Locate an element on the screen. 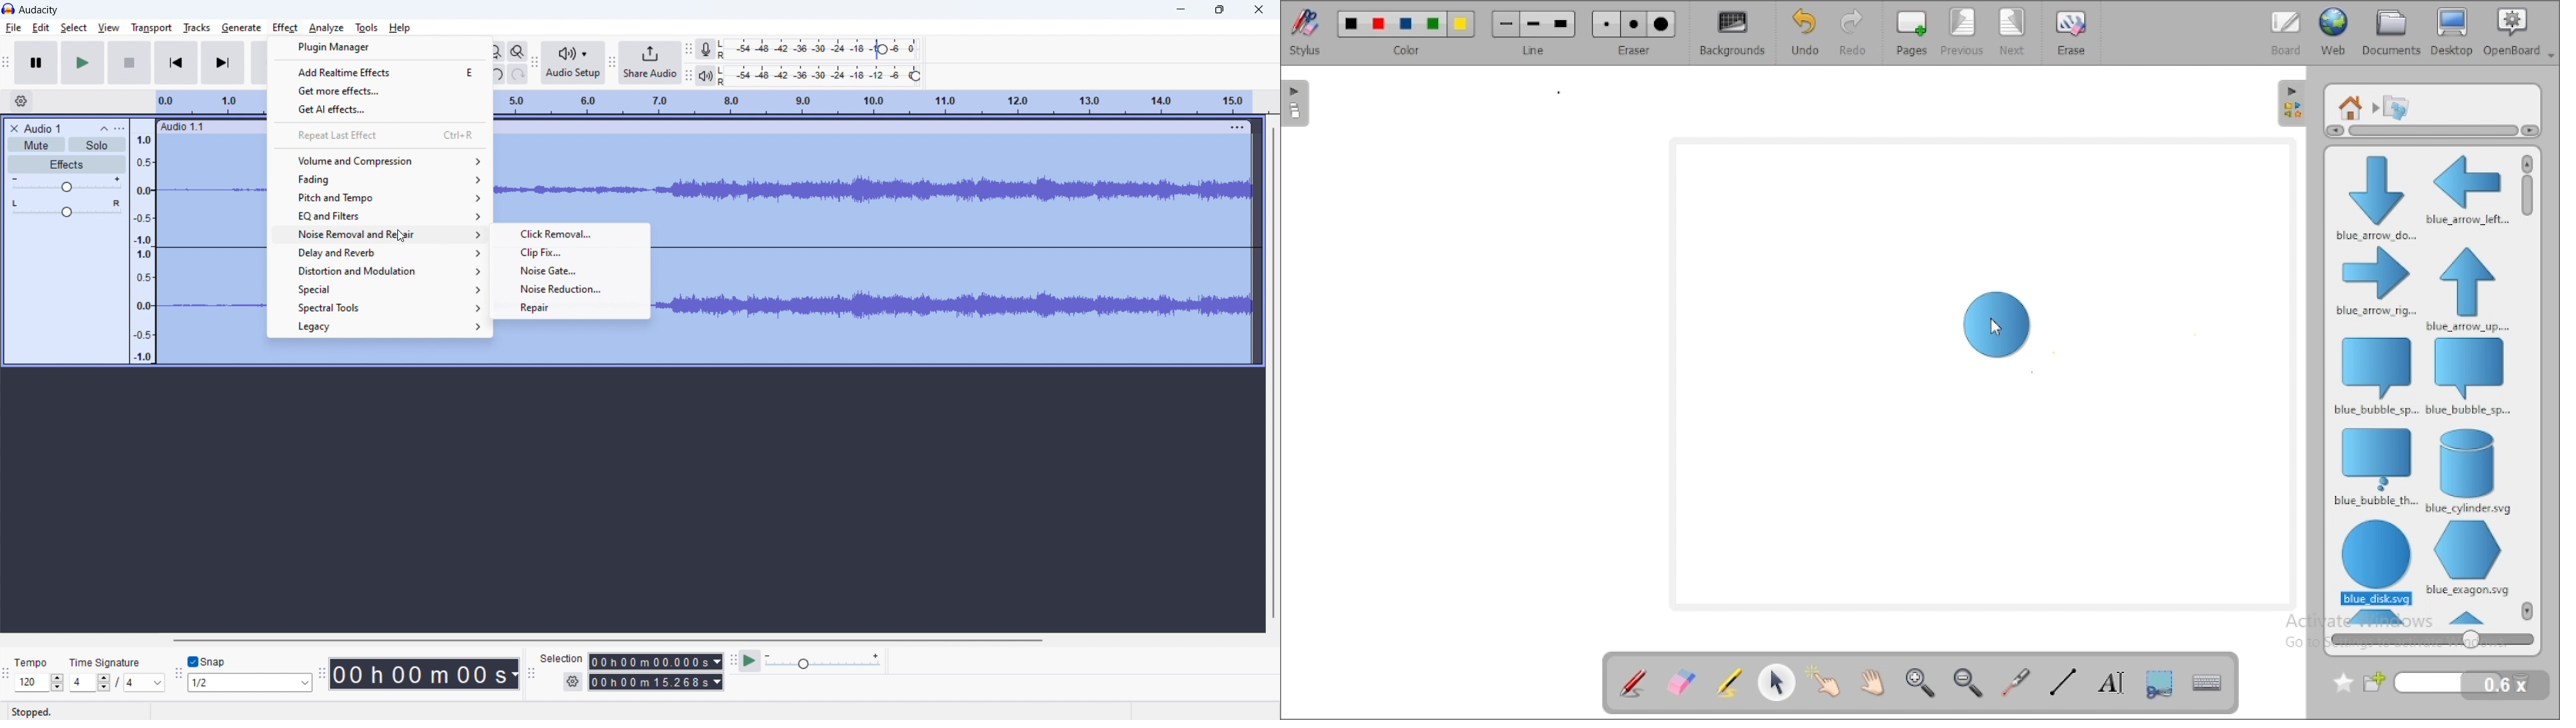 The width and height of the screenshot is (2576, 728). EQ and filters is located at coordinates (379, 215).